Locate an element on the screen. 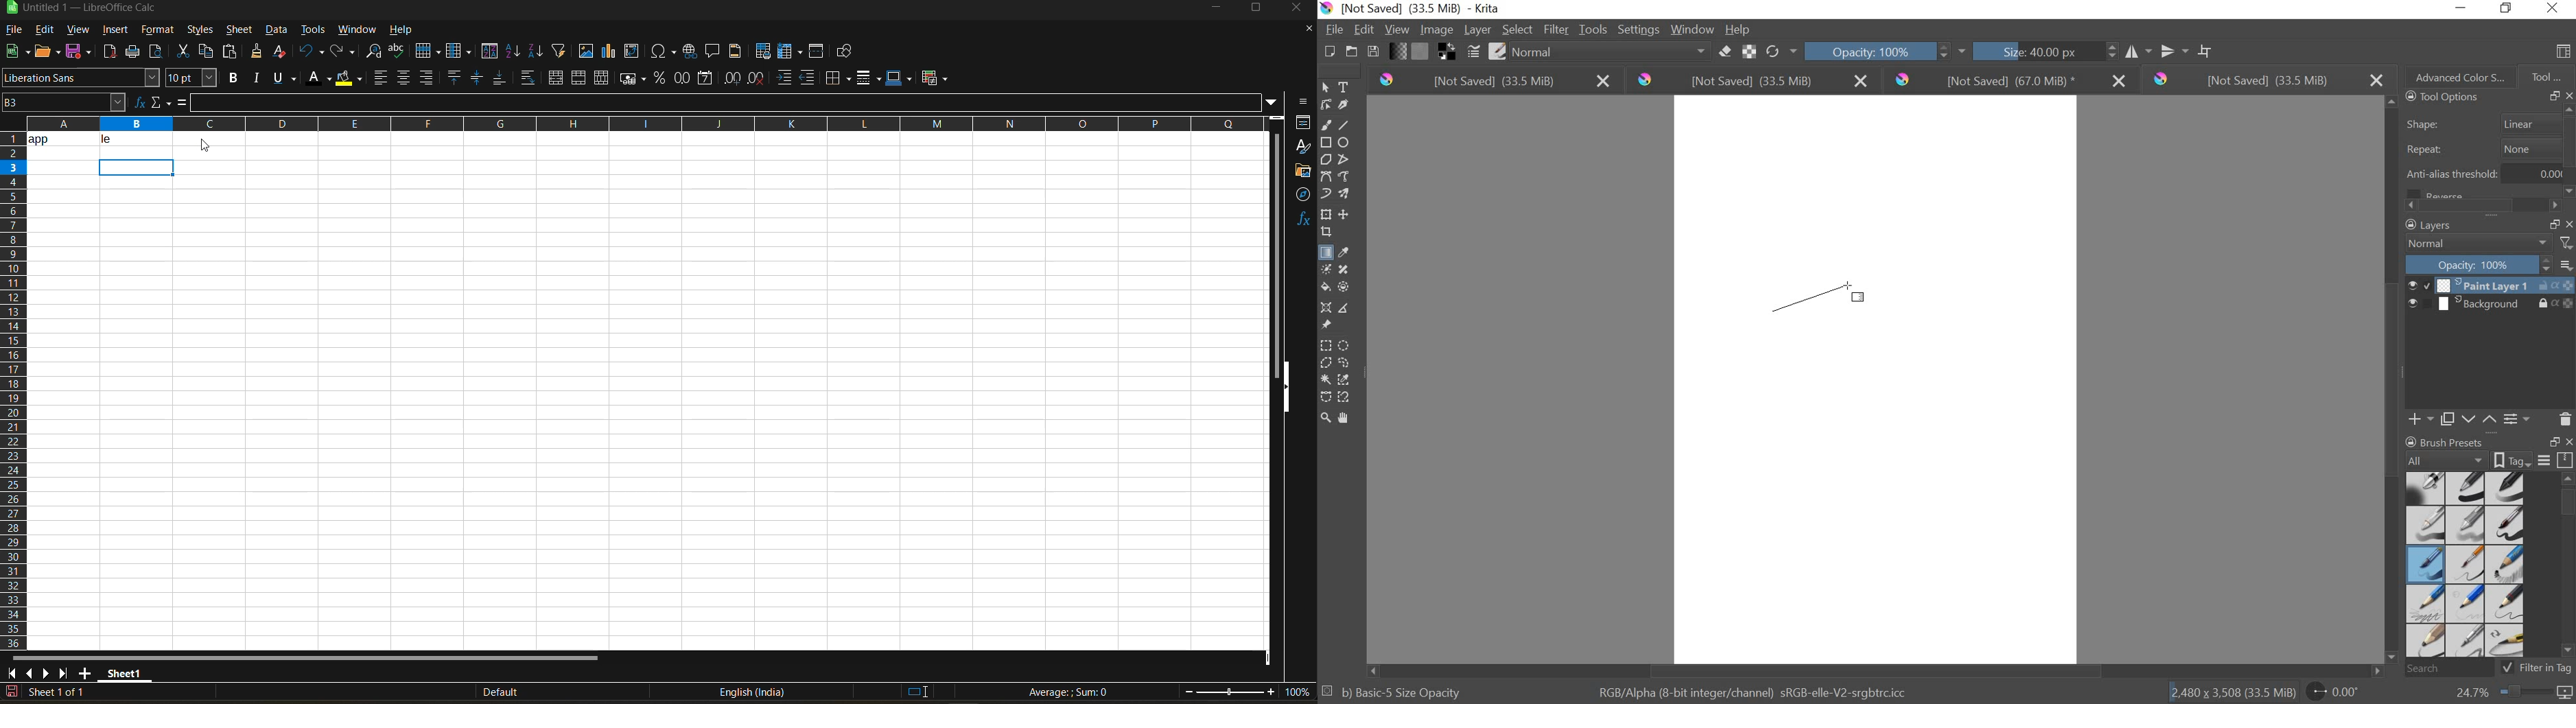 This screenshot has width=2576, height=728. LAYER PROPERTIES is located at coordinates (2517, 419).